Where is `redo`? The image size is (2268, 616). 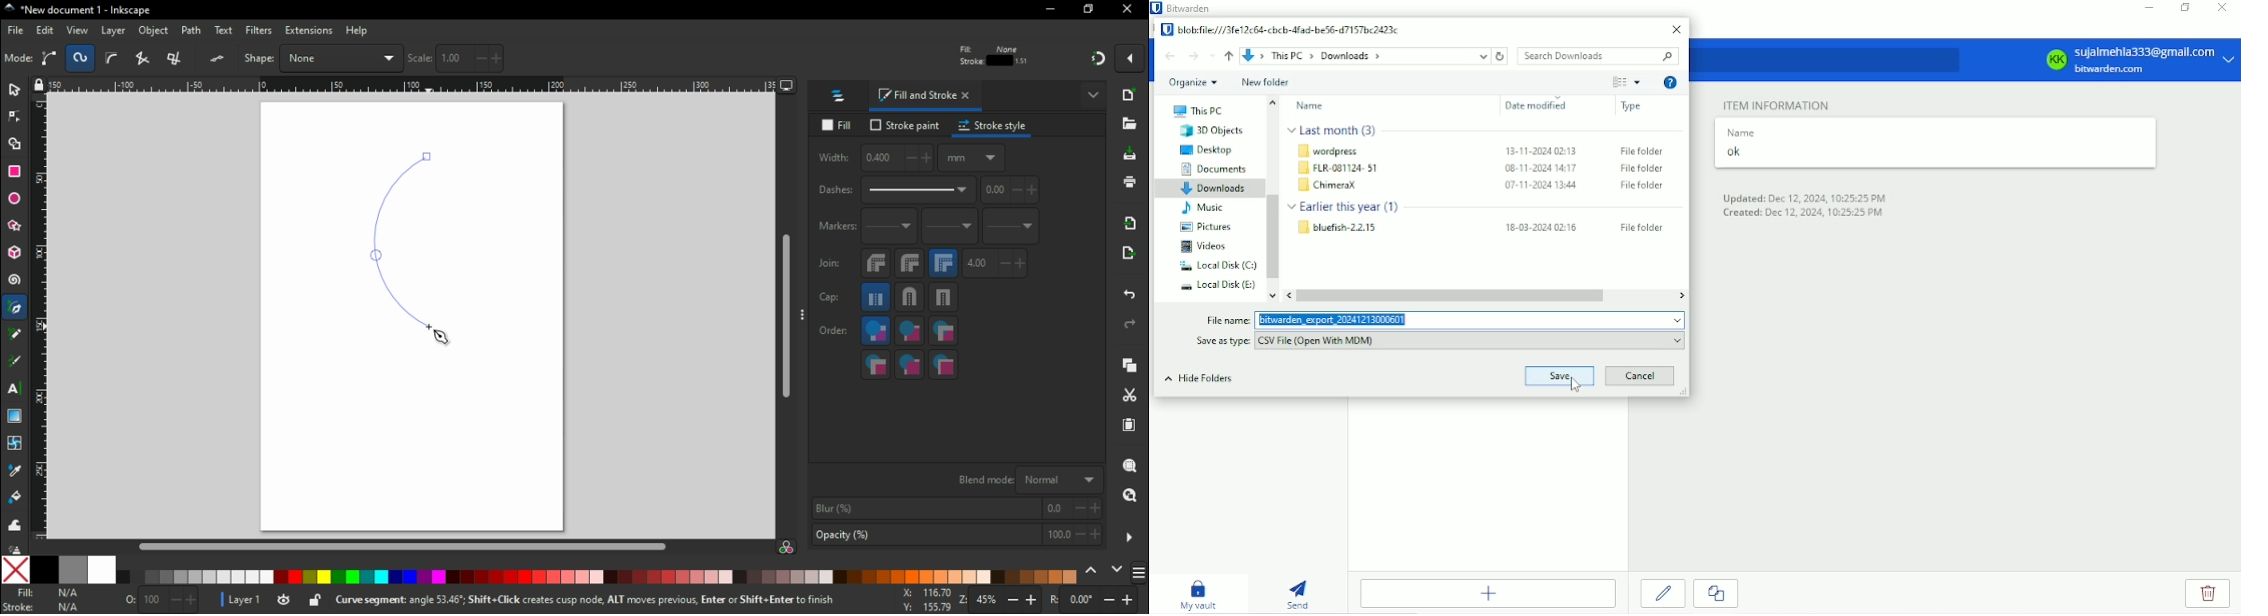 redo is located at coordinates (1133, 326).